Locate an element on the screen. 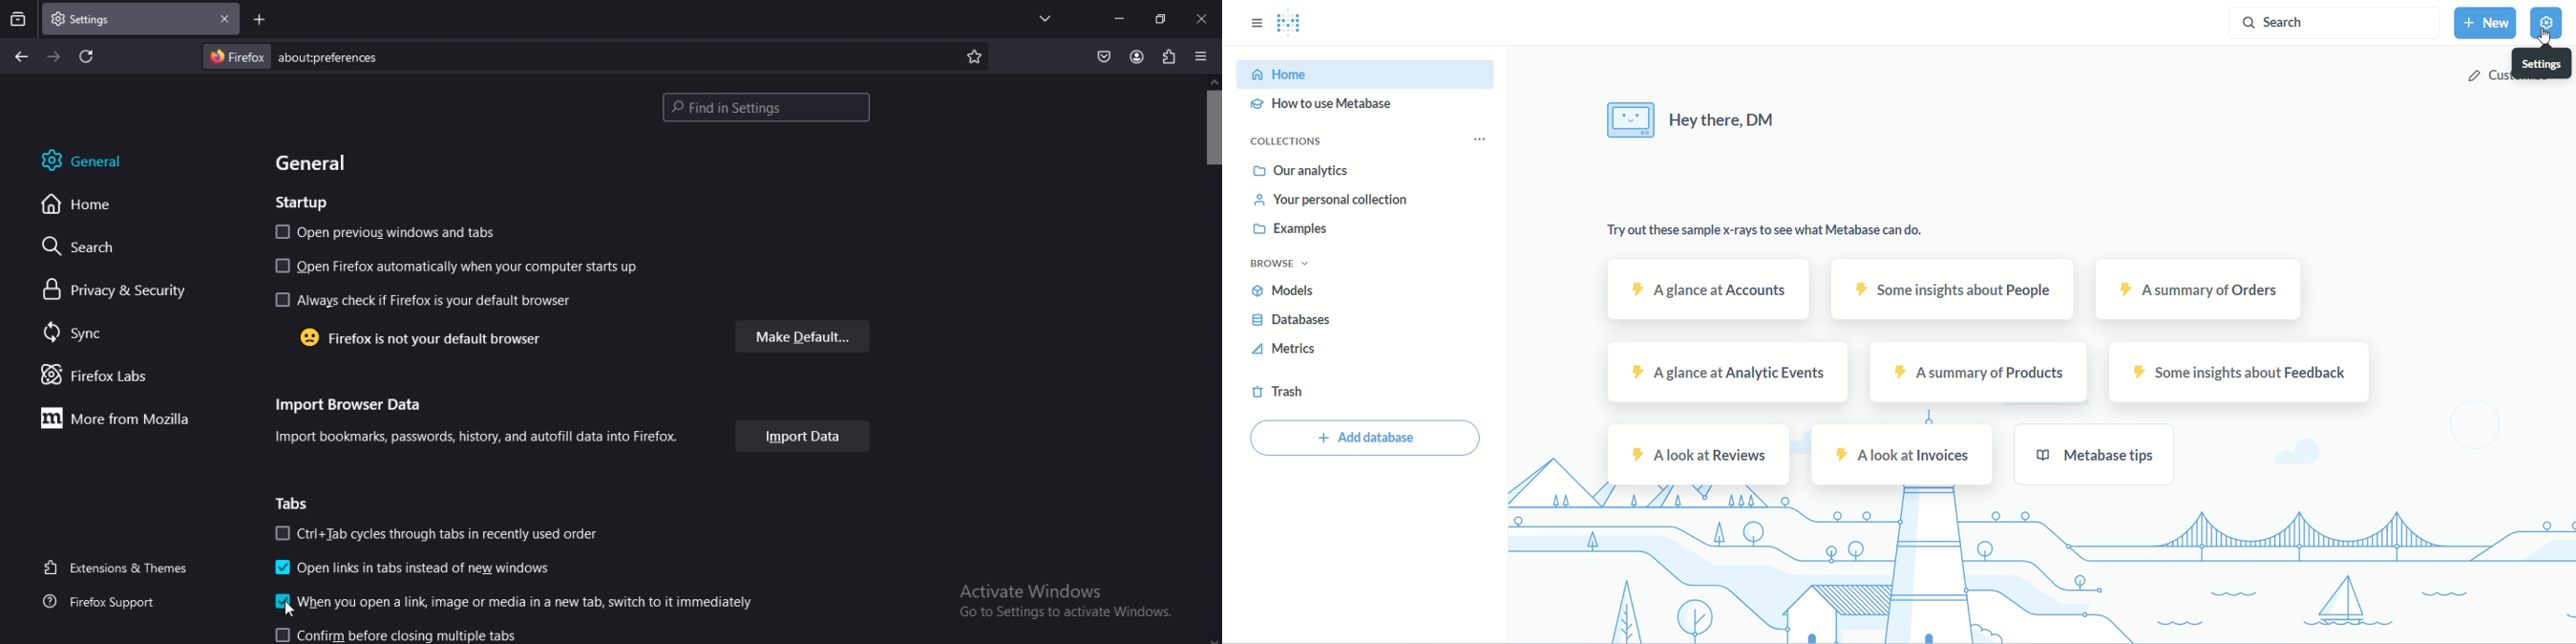 The height and width of the screenshot is (644, 2576). extensions & themes is located at coordinates (116, 568).